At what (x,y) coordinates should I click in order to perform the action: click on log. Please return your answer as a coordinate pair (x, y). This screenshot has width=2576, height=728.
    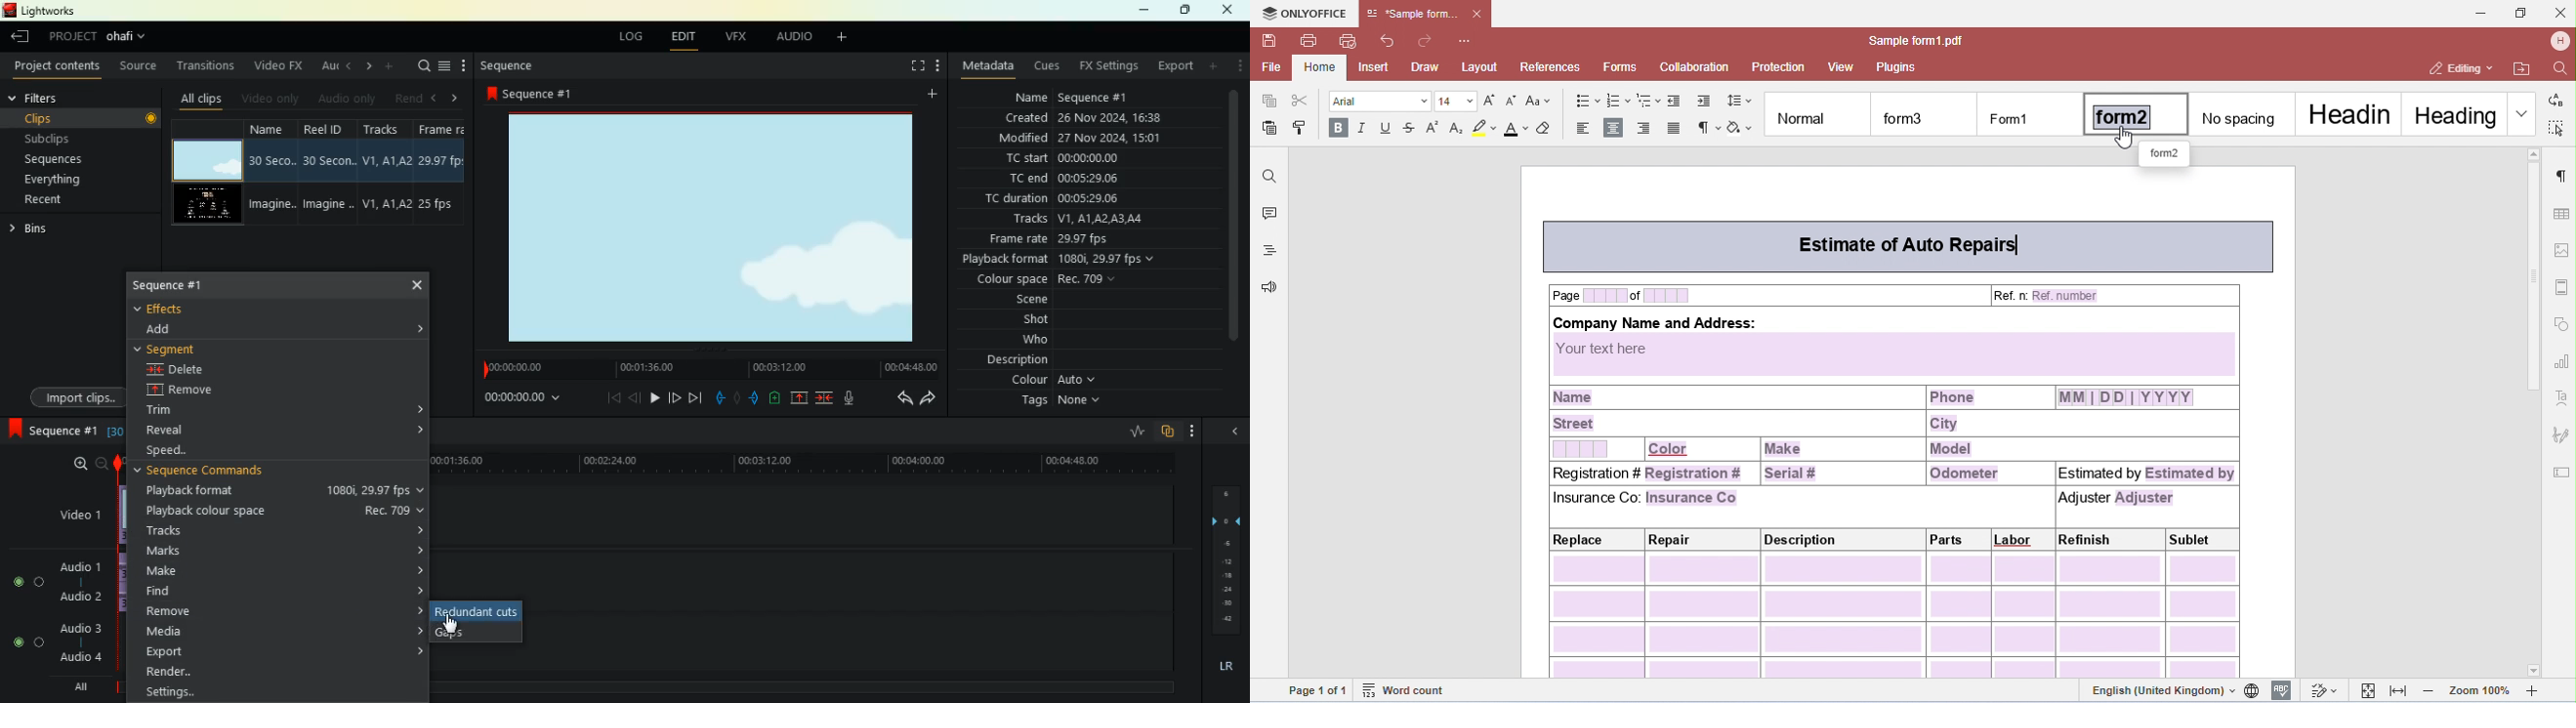
    Looking at the image, I should click on (626, 37).